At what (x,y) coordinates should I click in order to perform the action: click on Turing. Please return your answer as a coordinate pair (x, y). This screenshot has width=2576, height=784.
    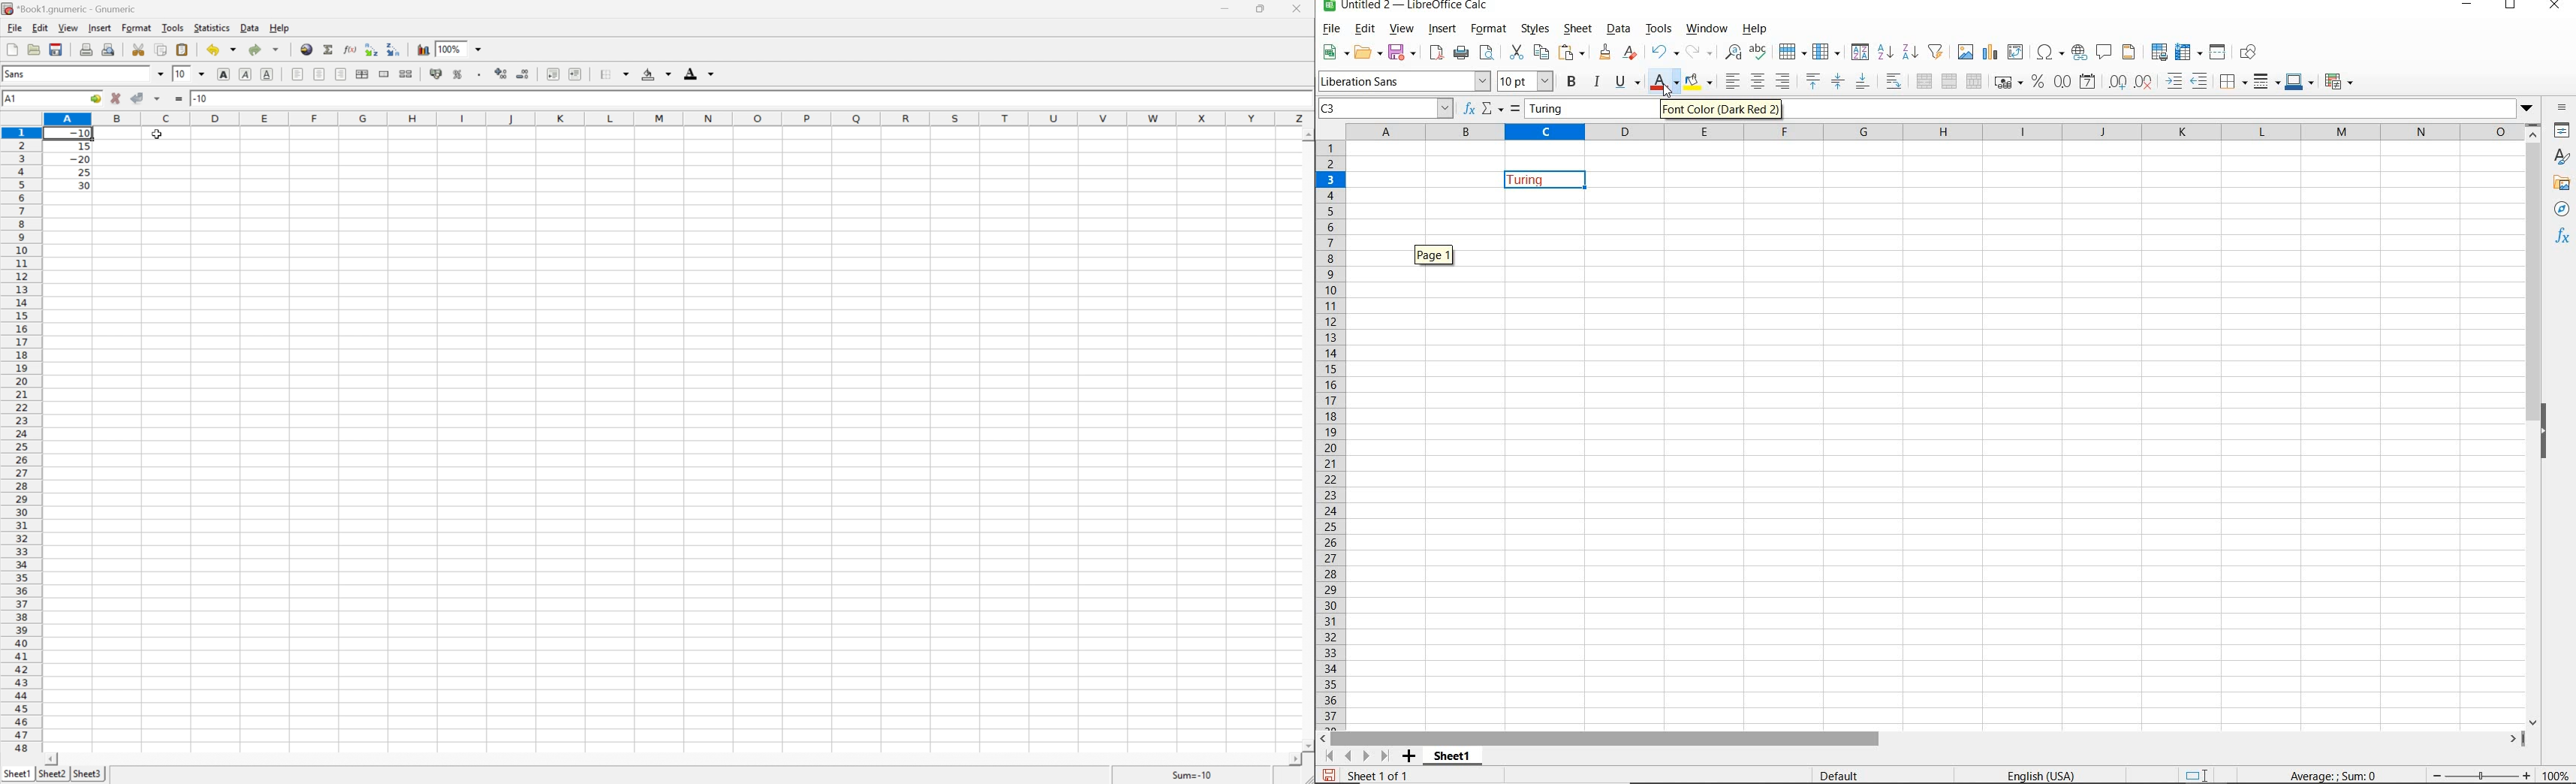
    Looking at the image, I should click on (1574, 109).